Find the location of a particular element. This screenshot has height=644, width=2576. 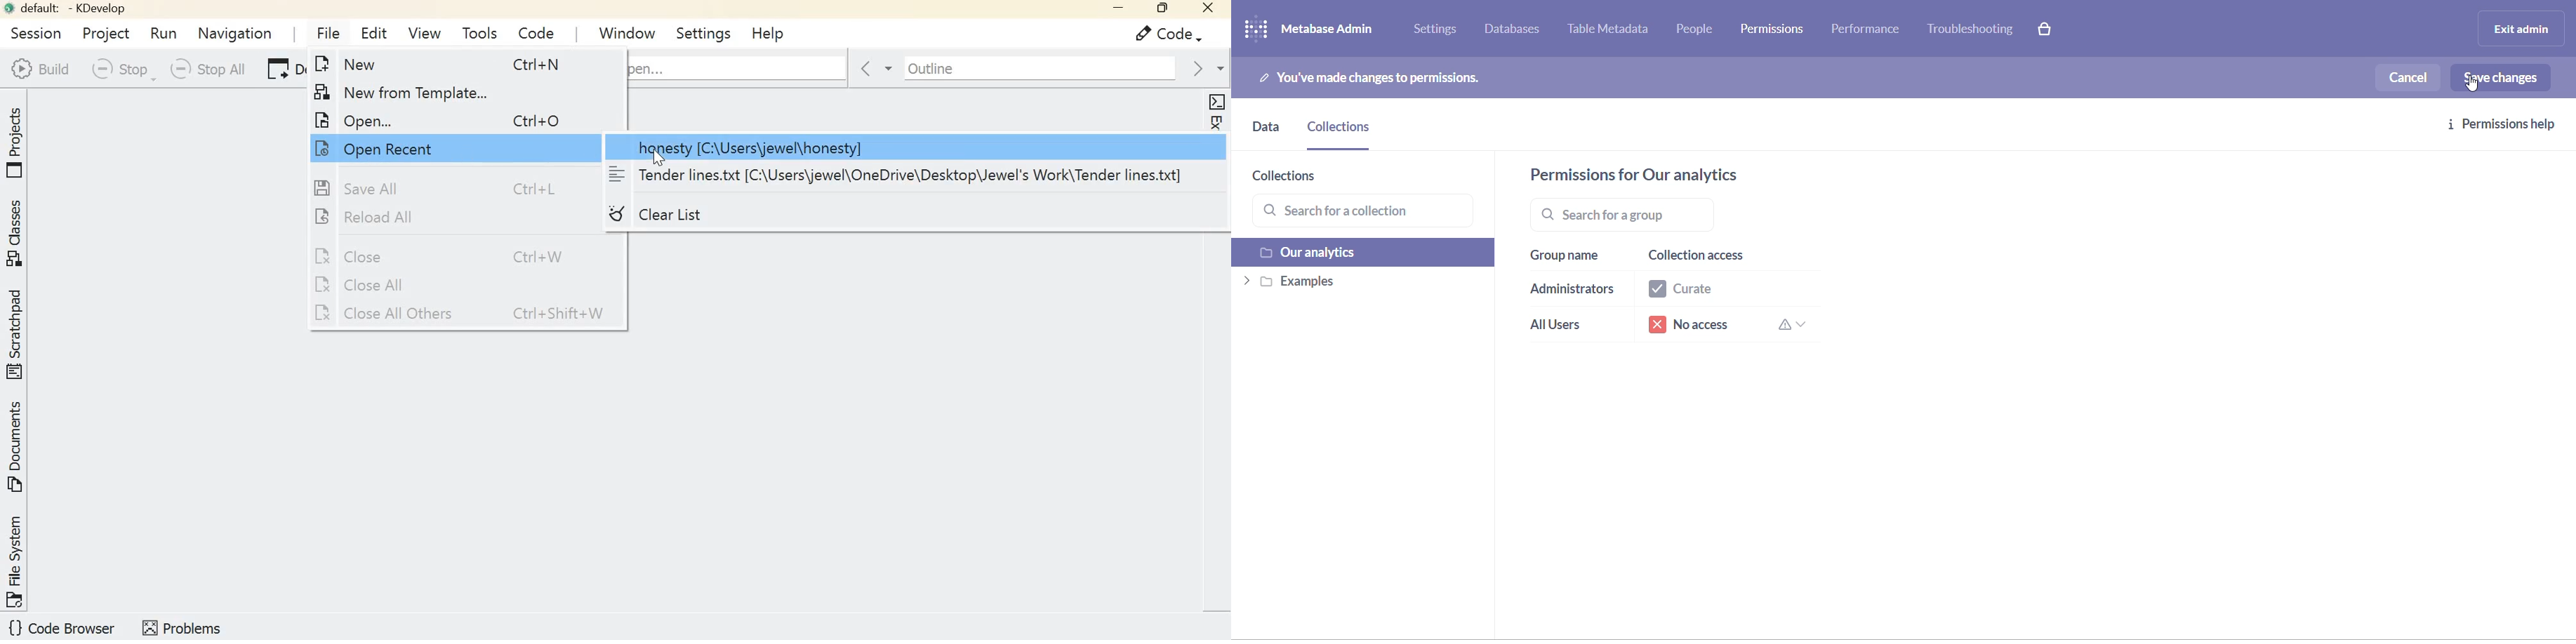

Debug current launch is located at coordinates (282, 71).